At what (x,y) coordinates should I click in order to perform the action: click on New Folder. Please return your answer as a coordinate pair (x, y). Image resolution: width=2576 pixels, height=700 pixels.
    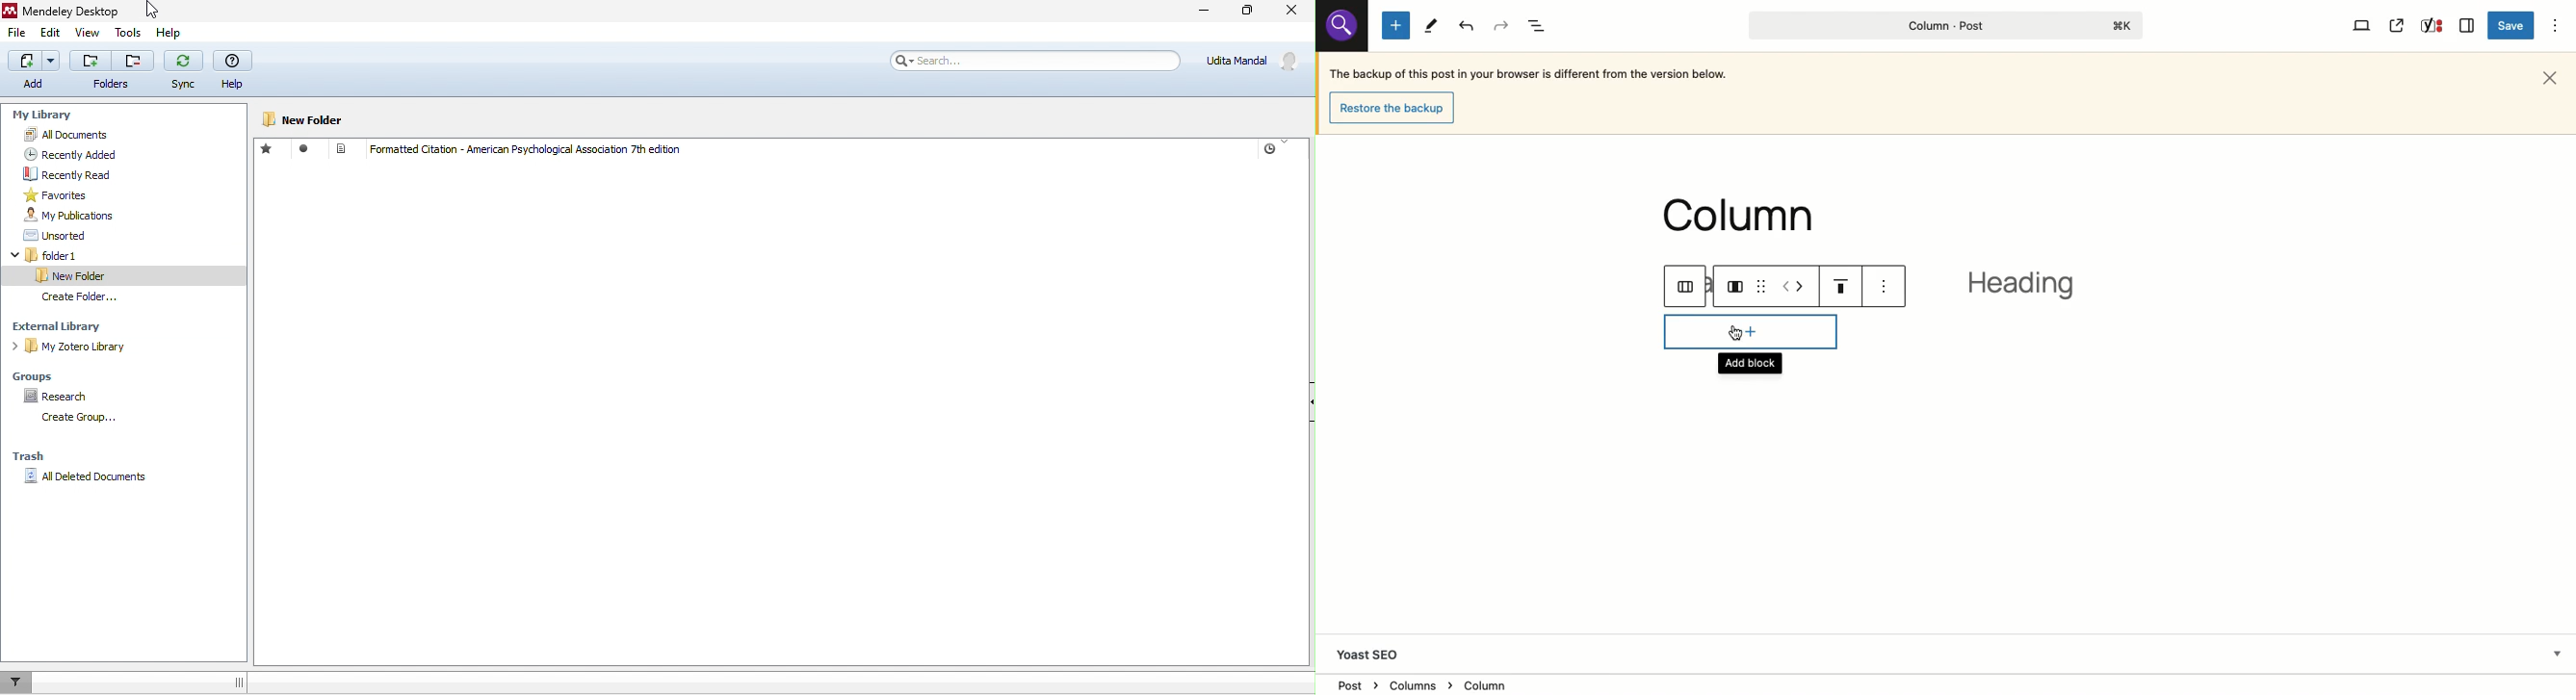
    Looking at the image, I should click on (125, 276).